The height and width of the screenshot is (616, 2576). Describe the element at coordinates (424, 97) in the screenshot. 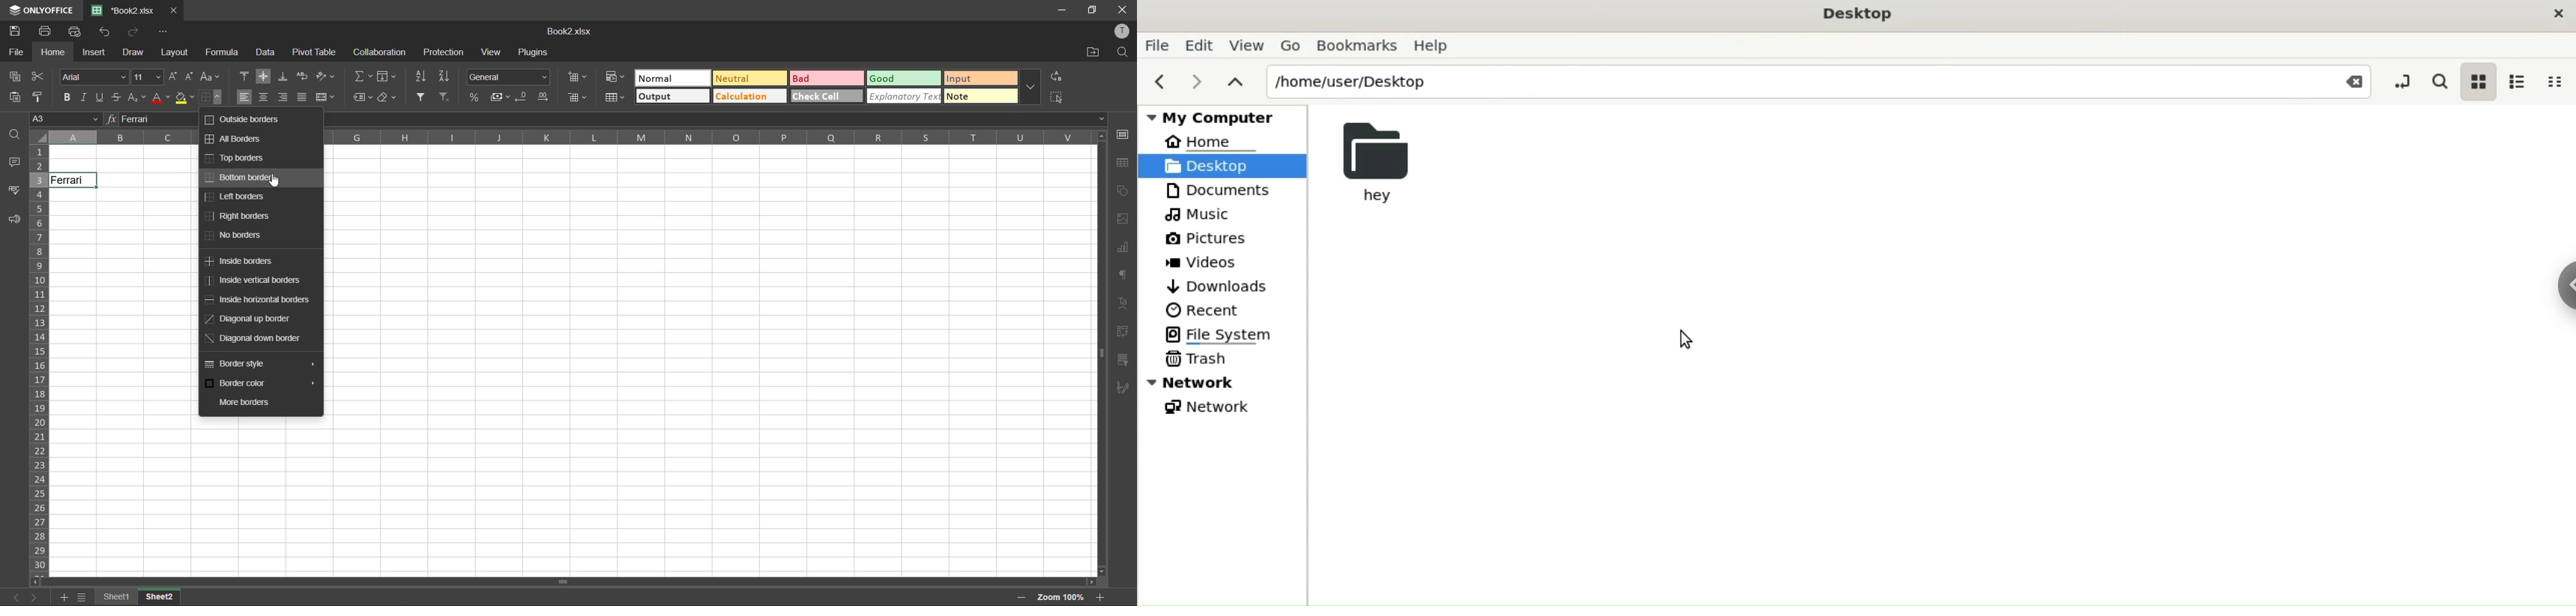

I see `filter` at that location.